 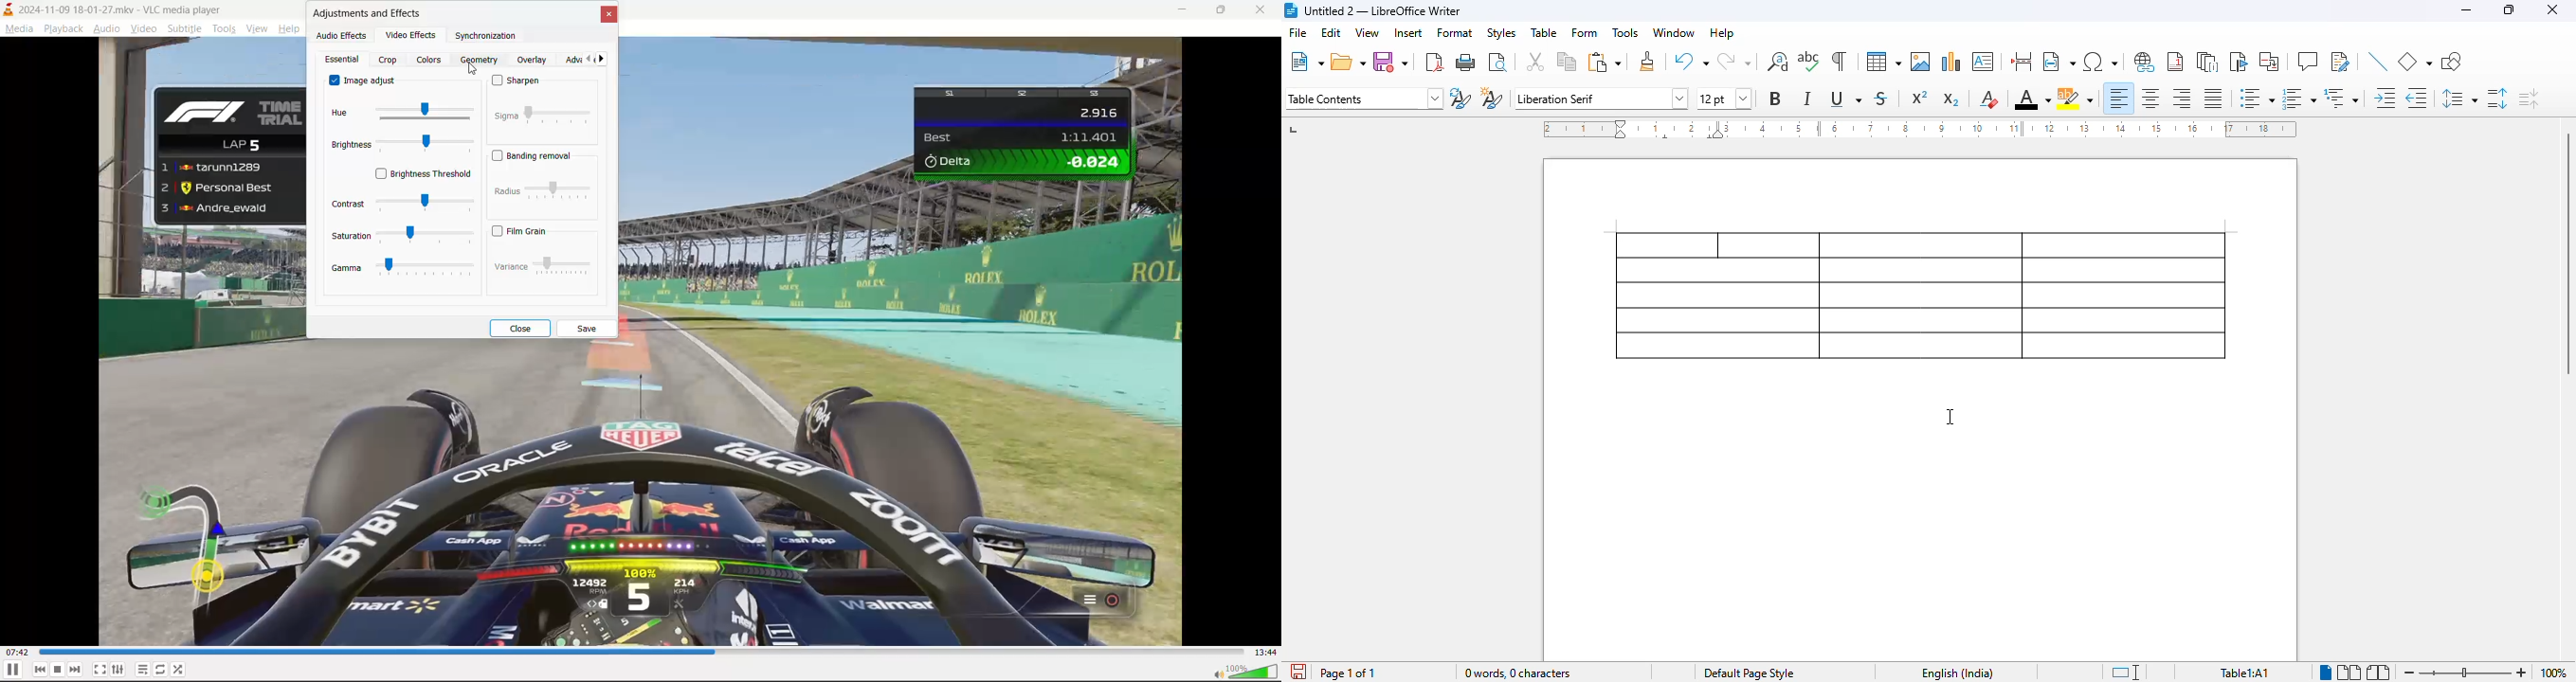 I want to click on insert line, so click(x=2380, y=62).